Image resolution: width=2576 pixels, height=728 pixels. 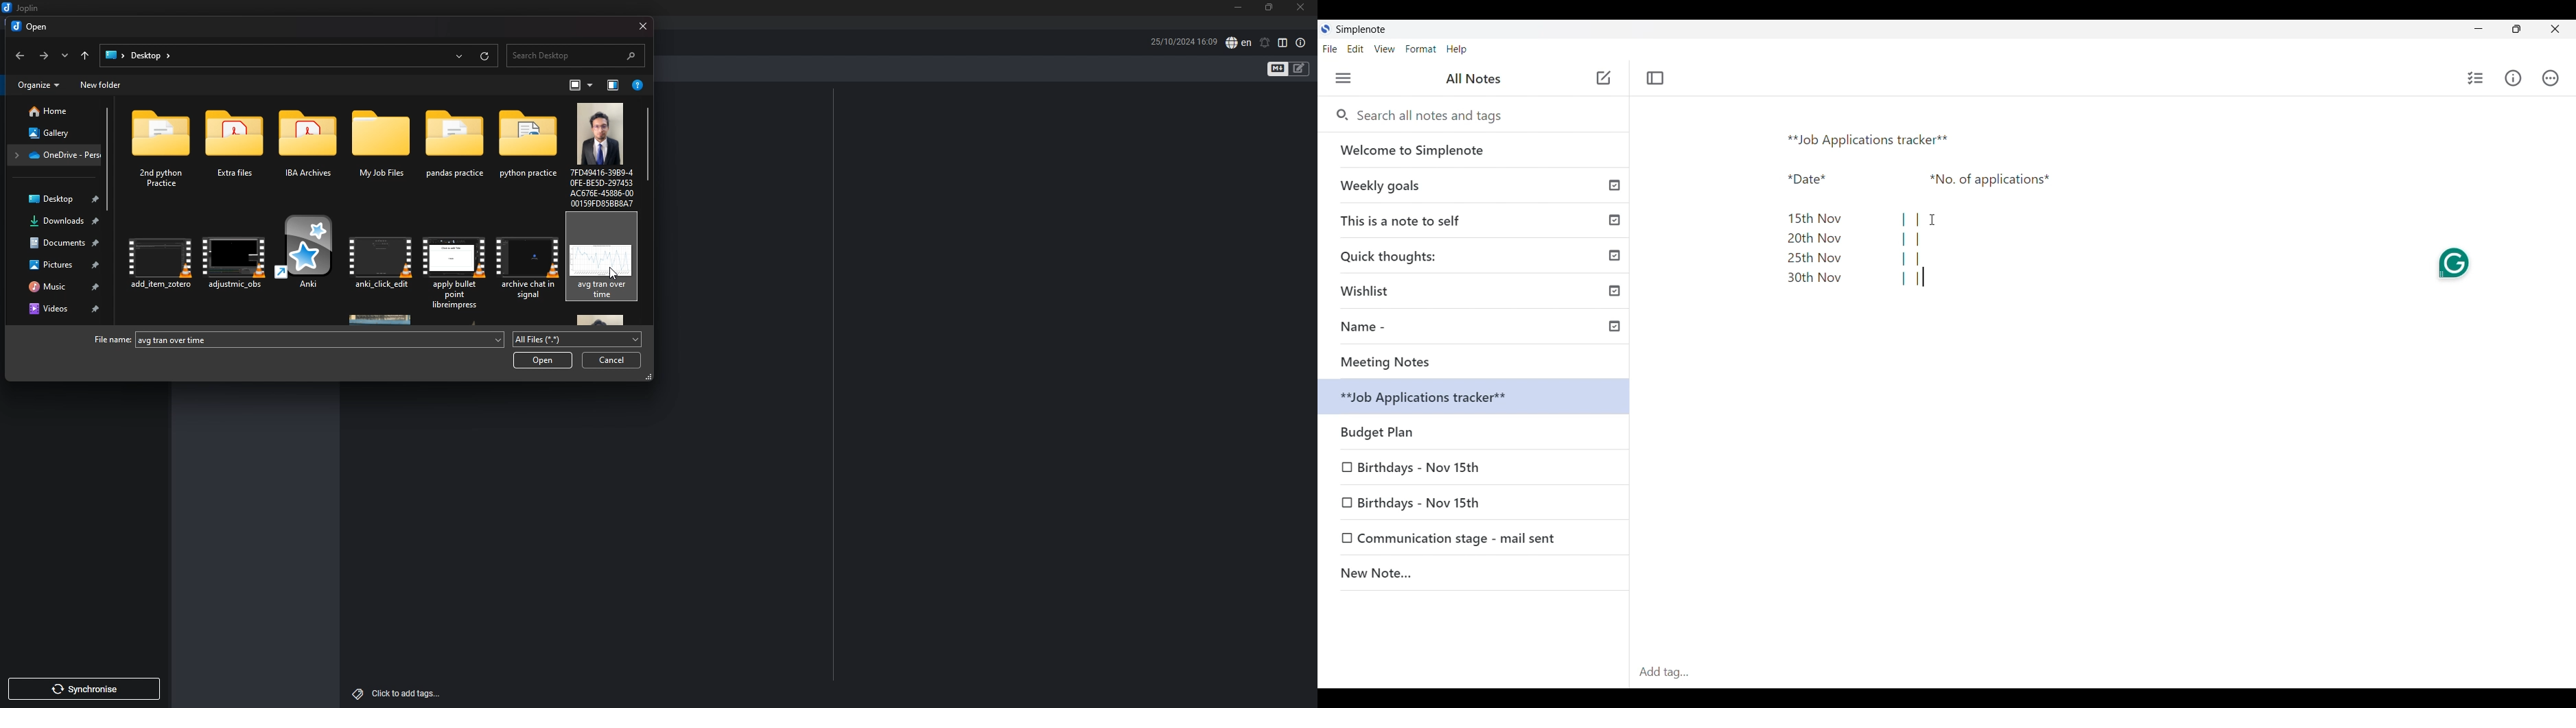 What do you see at coordinates (50, 111) in the screenshot?
I see `home` at bounding box center [50, 111].